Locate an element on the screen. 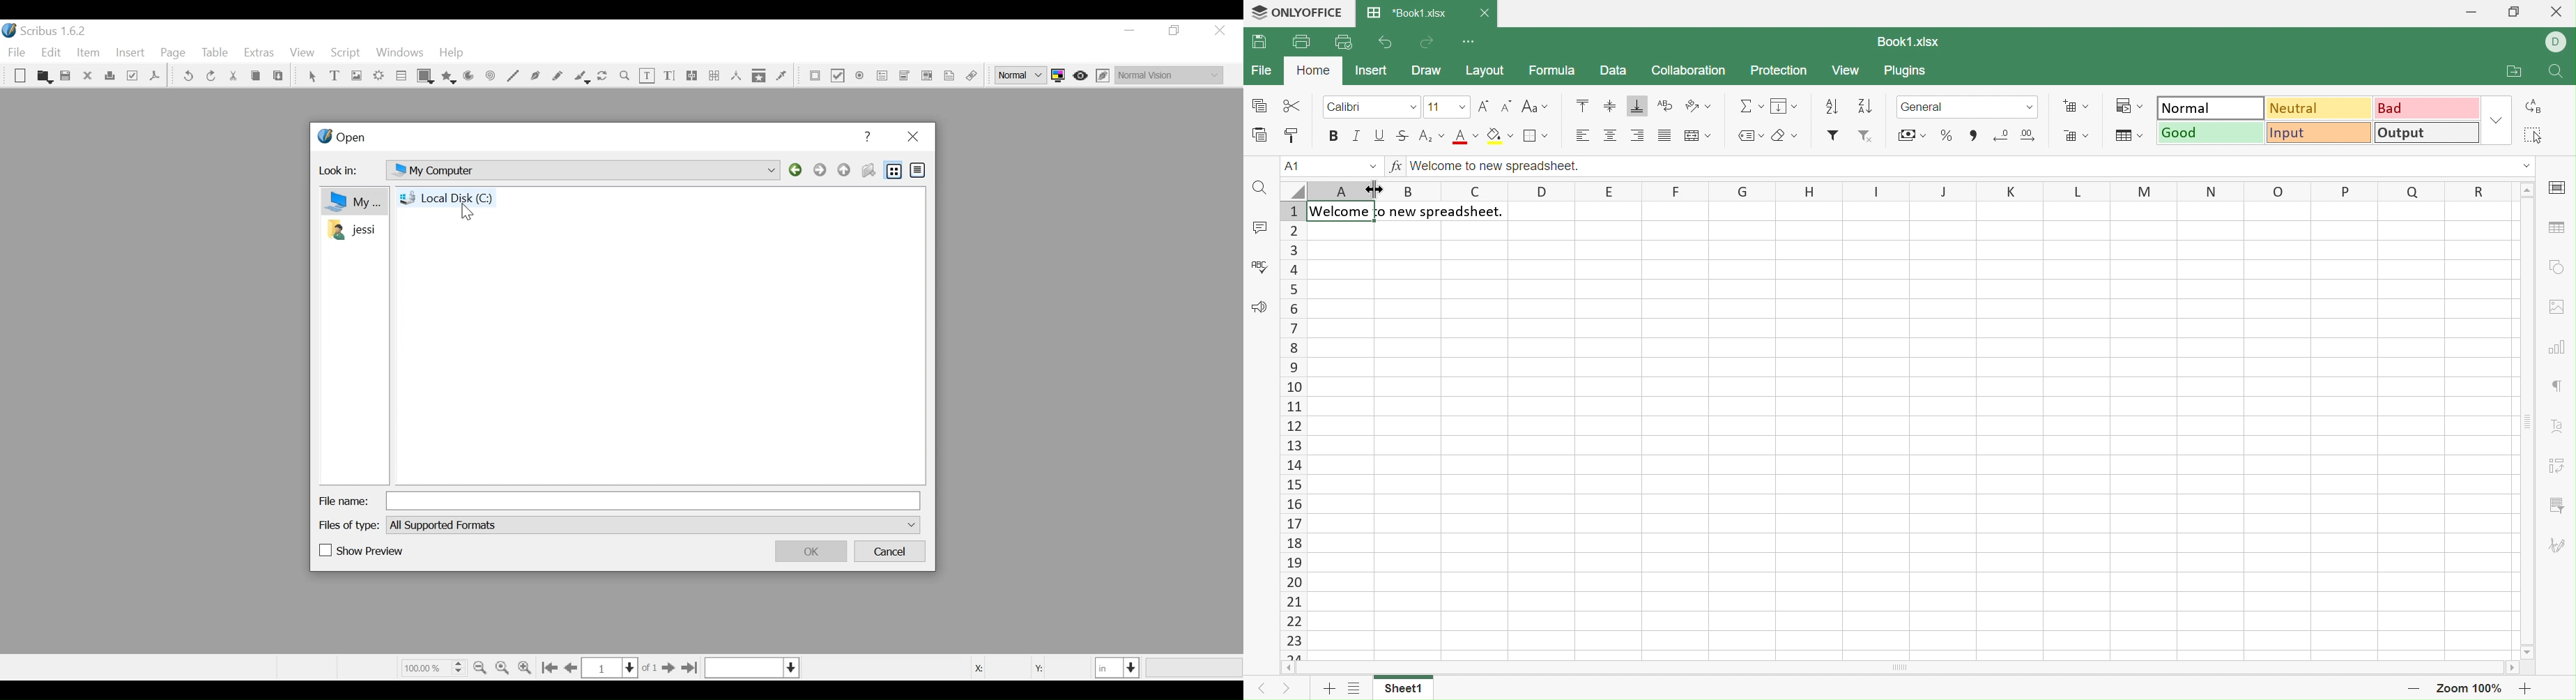 The height and width of the screenshot is (700, 2576). Select is located at coordinates (312, 77).